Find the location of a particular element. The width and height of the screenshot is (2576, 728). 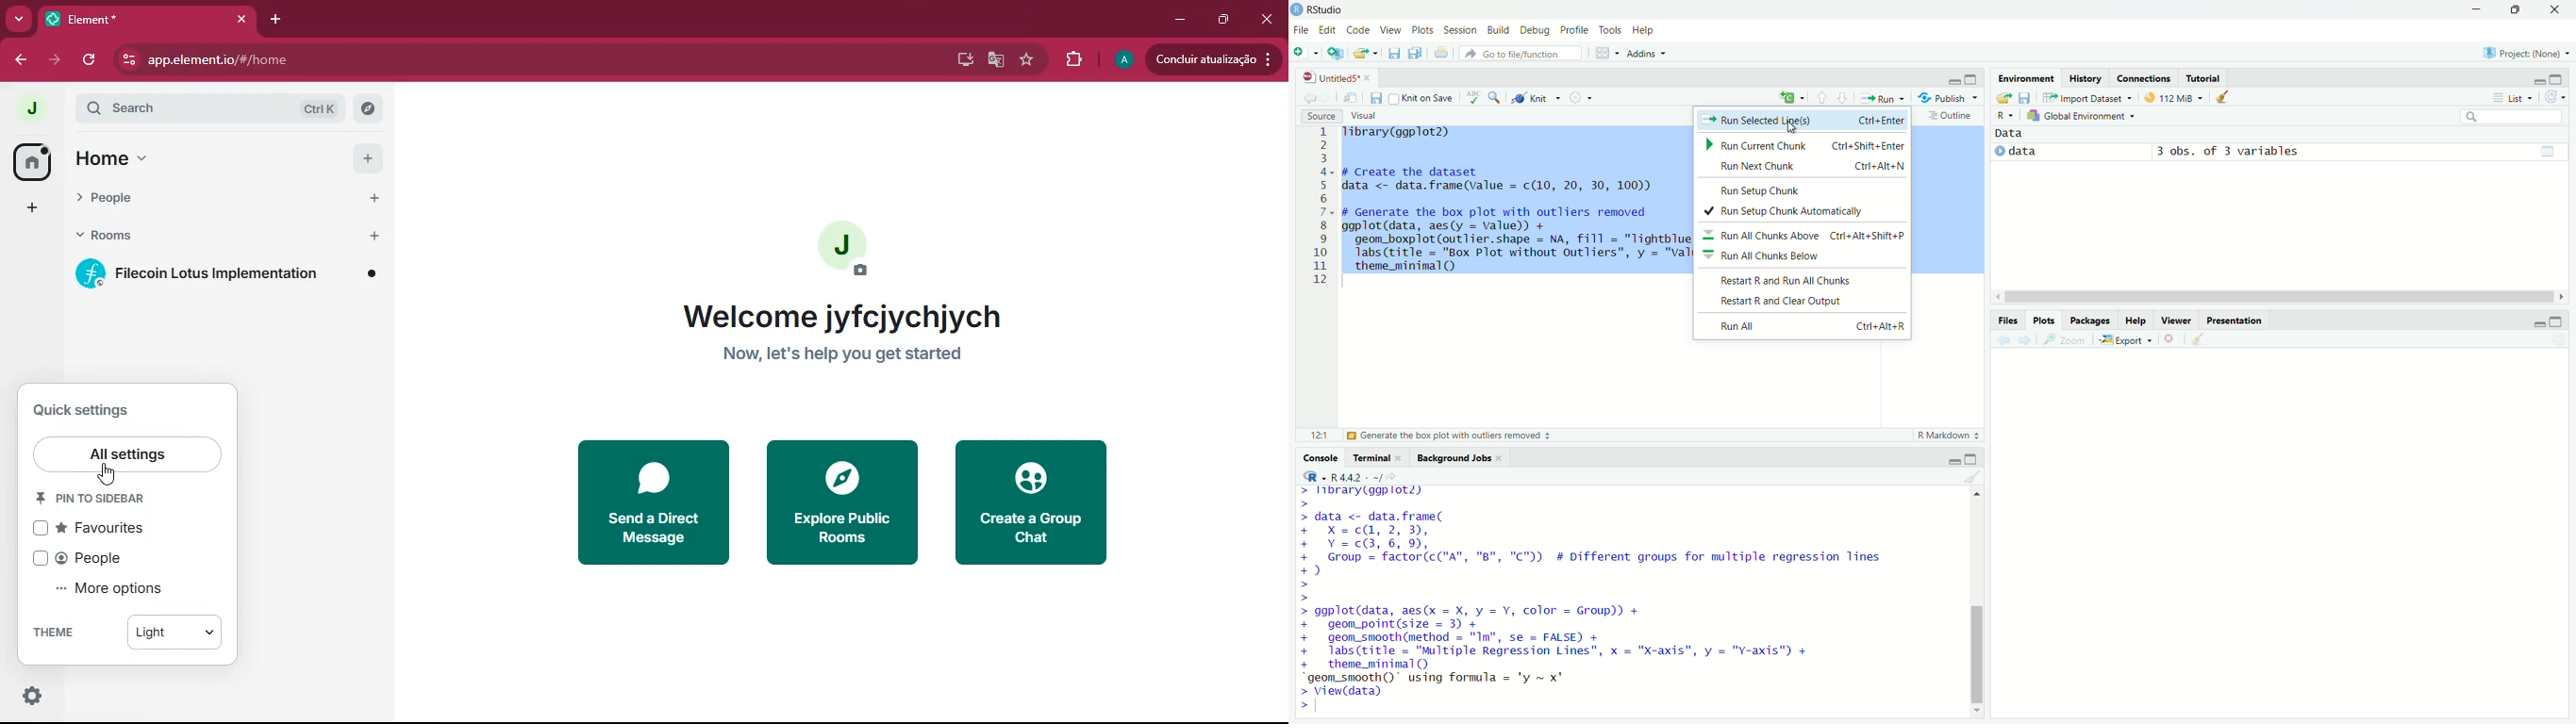

print is located at coordinates (1439, 54).